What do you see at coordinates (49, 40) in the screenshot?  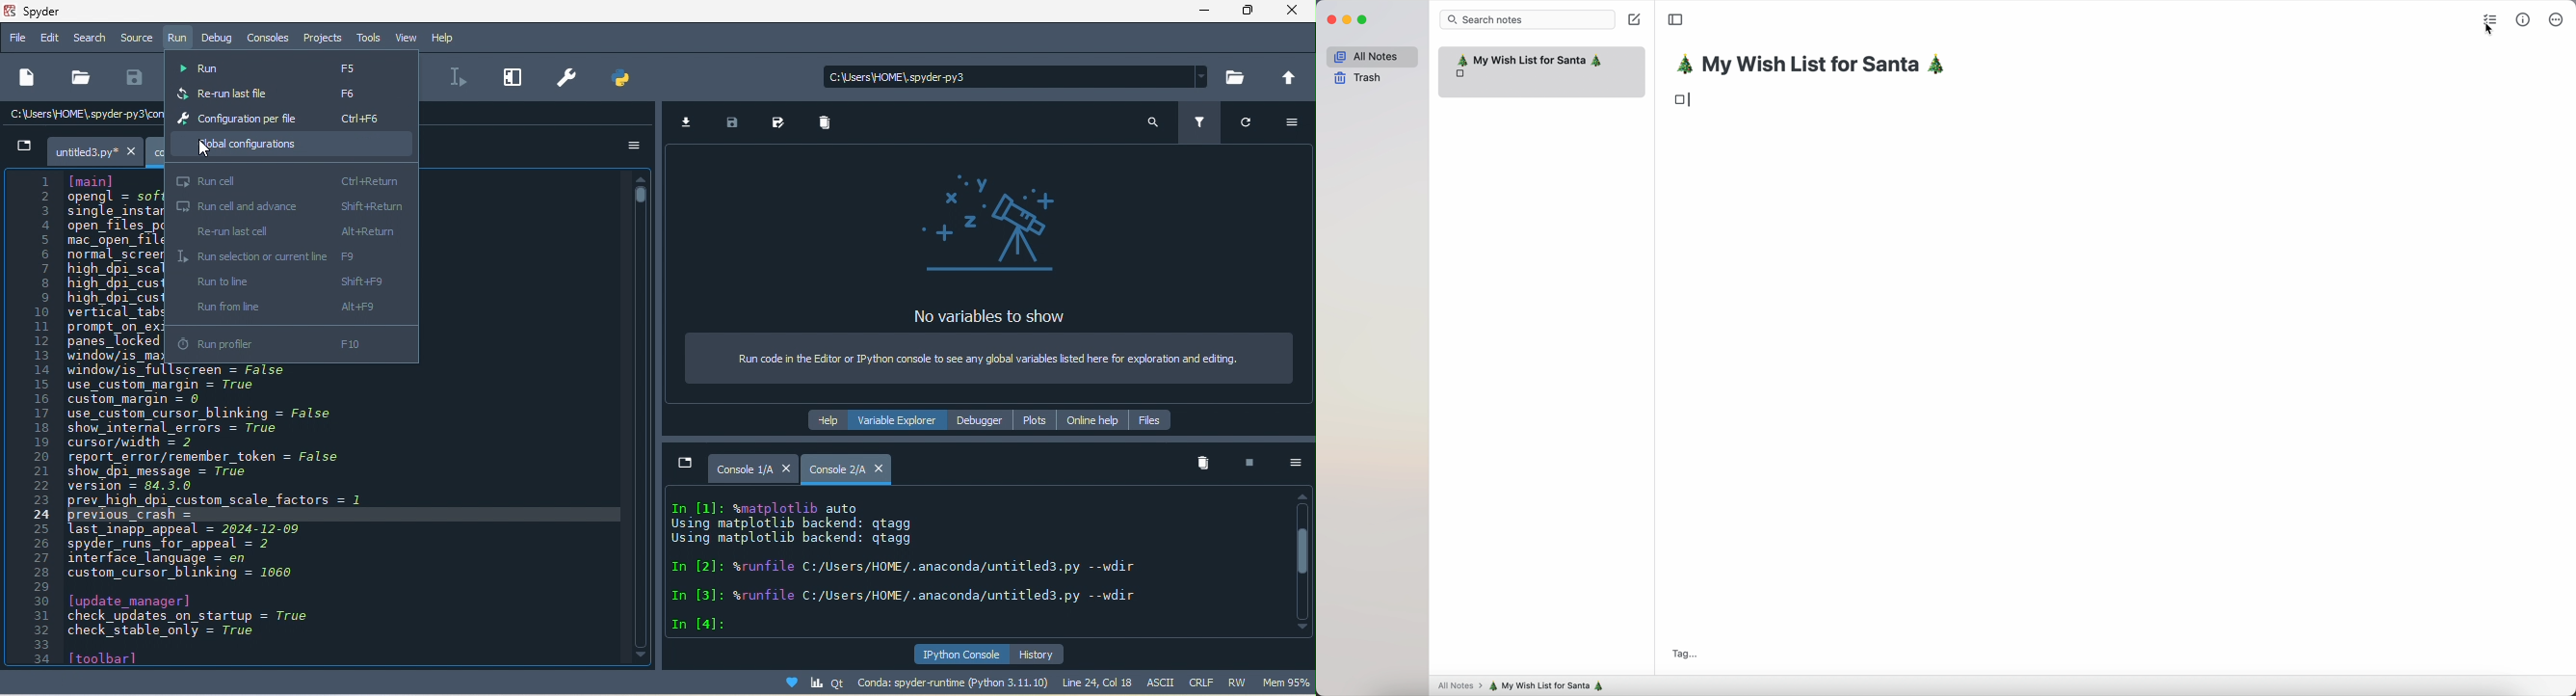 I see `edit` at bounding box center [49, 40].